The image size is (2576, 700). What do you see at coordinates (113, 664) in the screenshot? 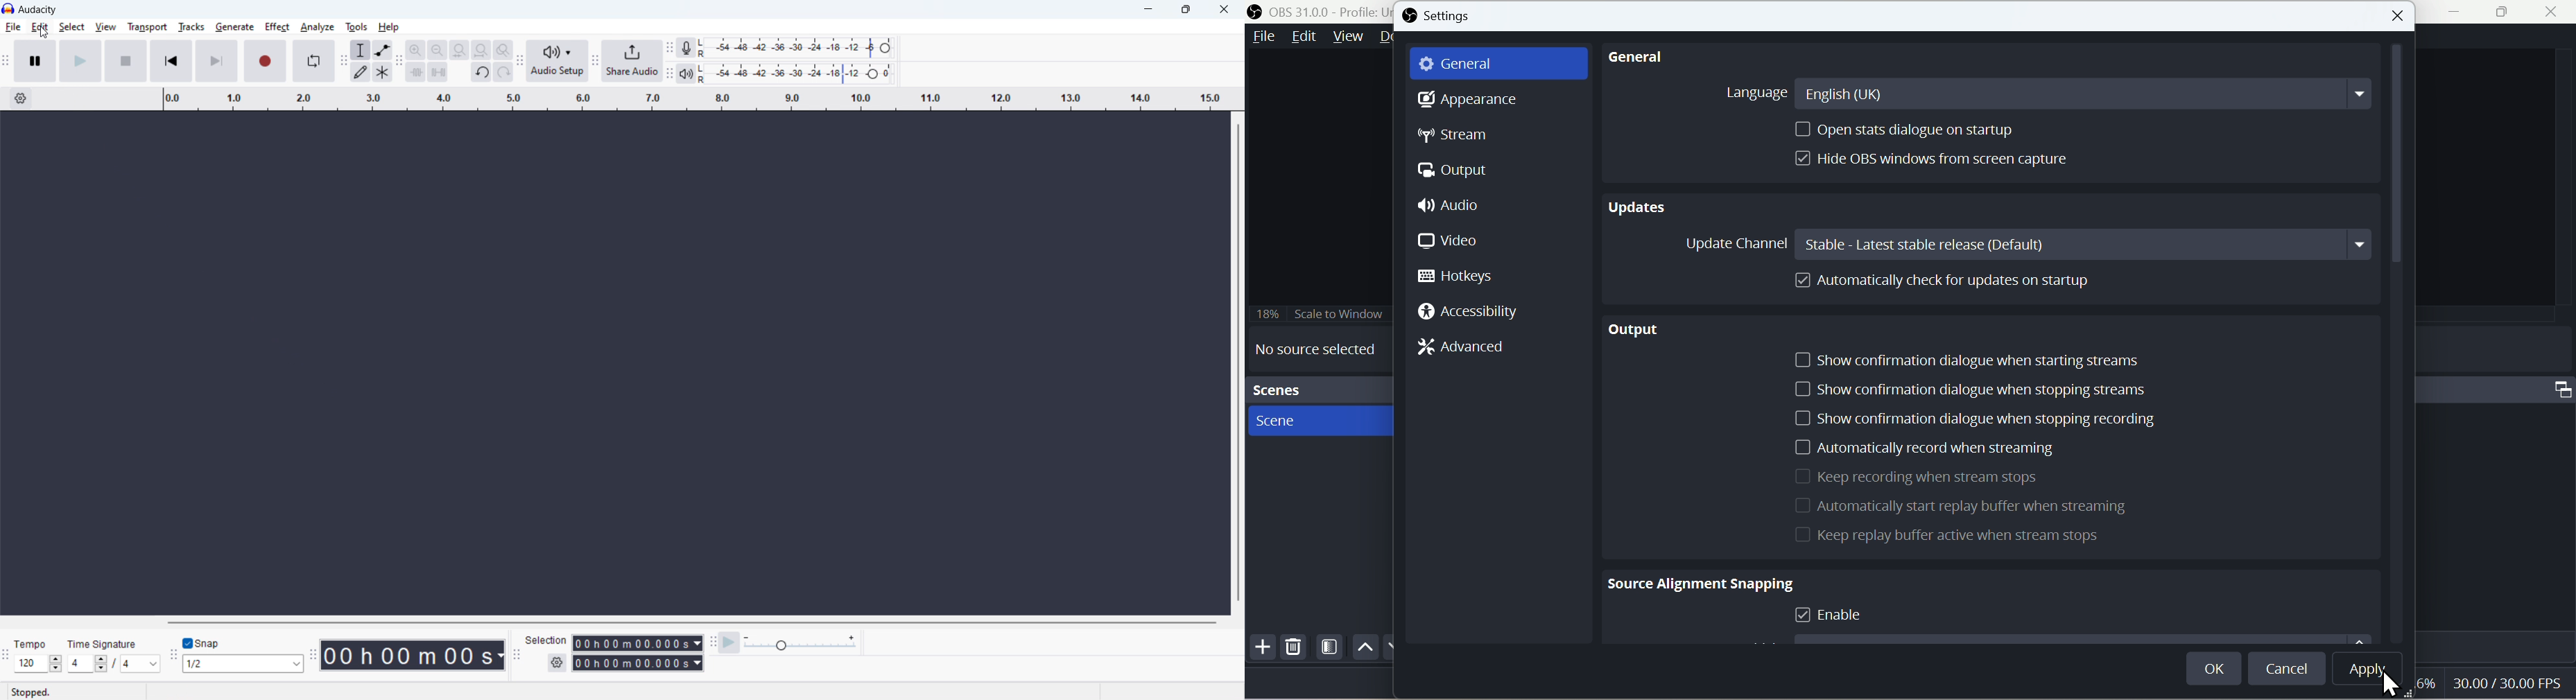
I see `set time signature` at bounding box center [113, 664].